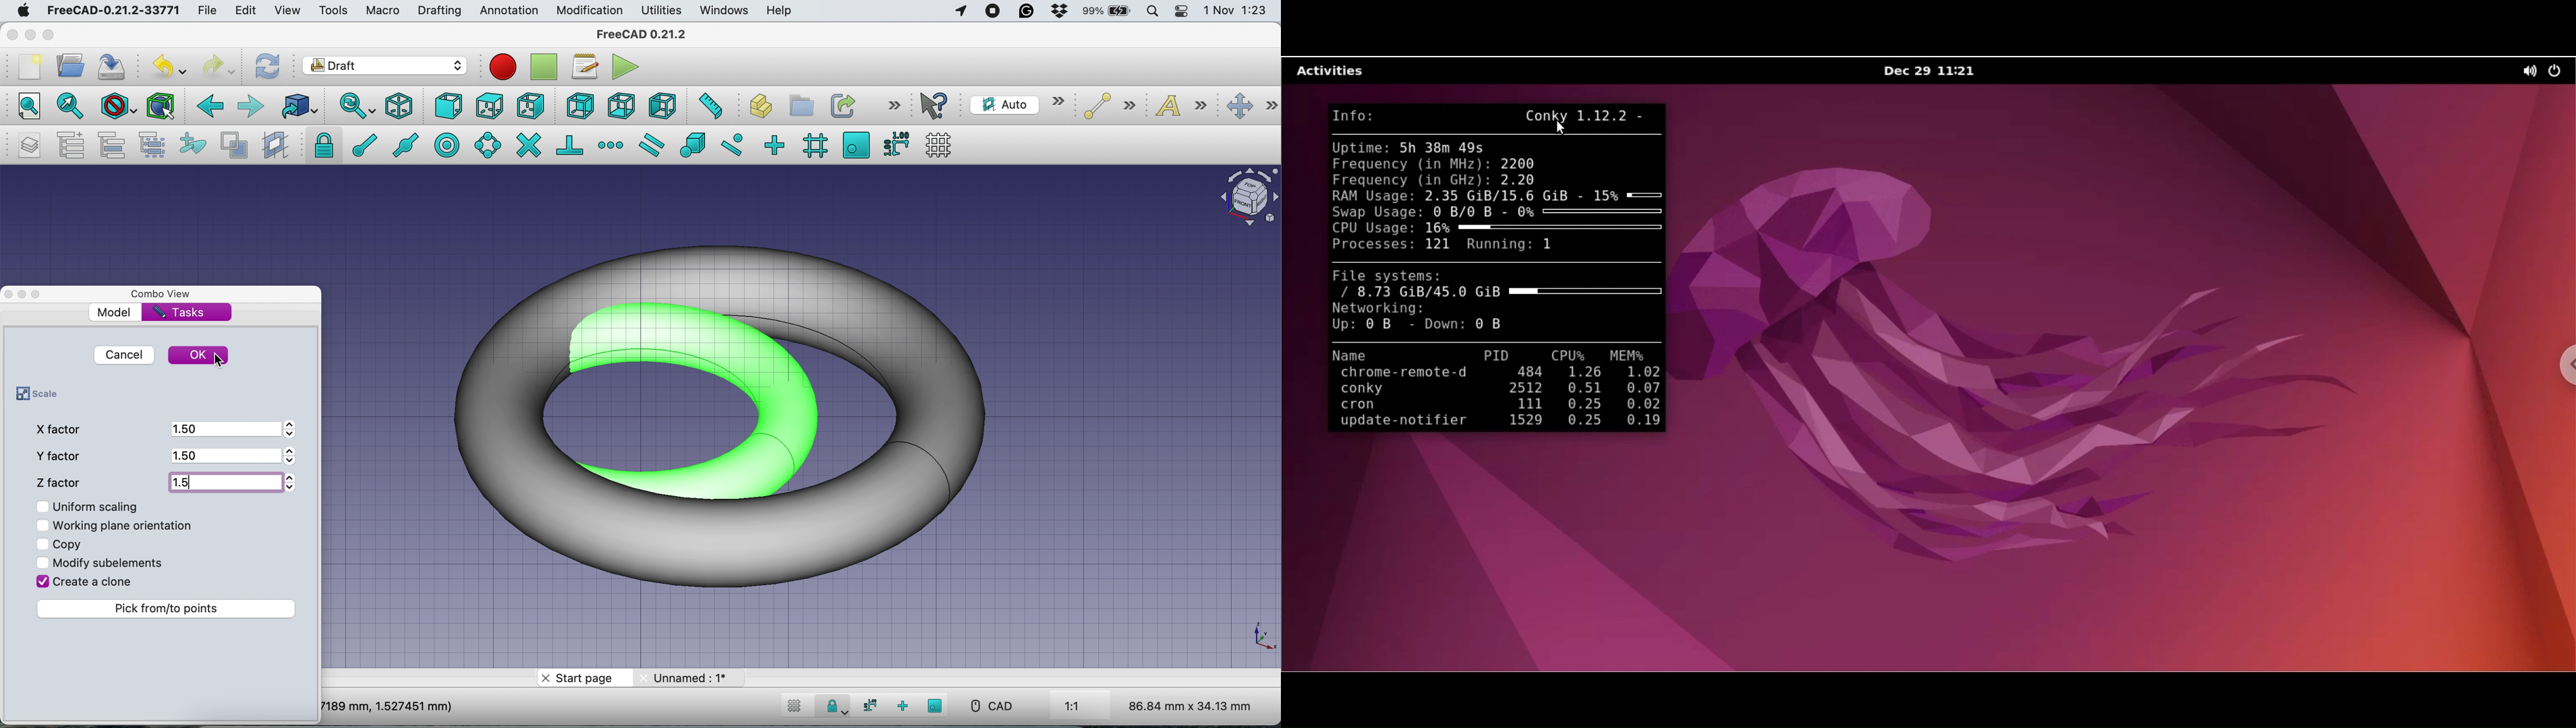  Describe the element at coordinates (1234, 11) in the screenshot. I see `1 Nov 1:23` at that location.